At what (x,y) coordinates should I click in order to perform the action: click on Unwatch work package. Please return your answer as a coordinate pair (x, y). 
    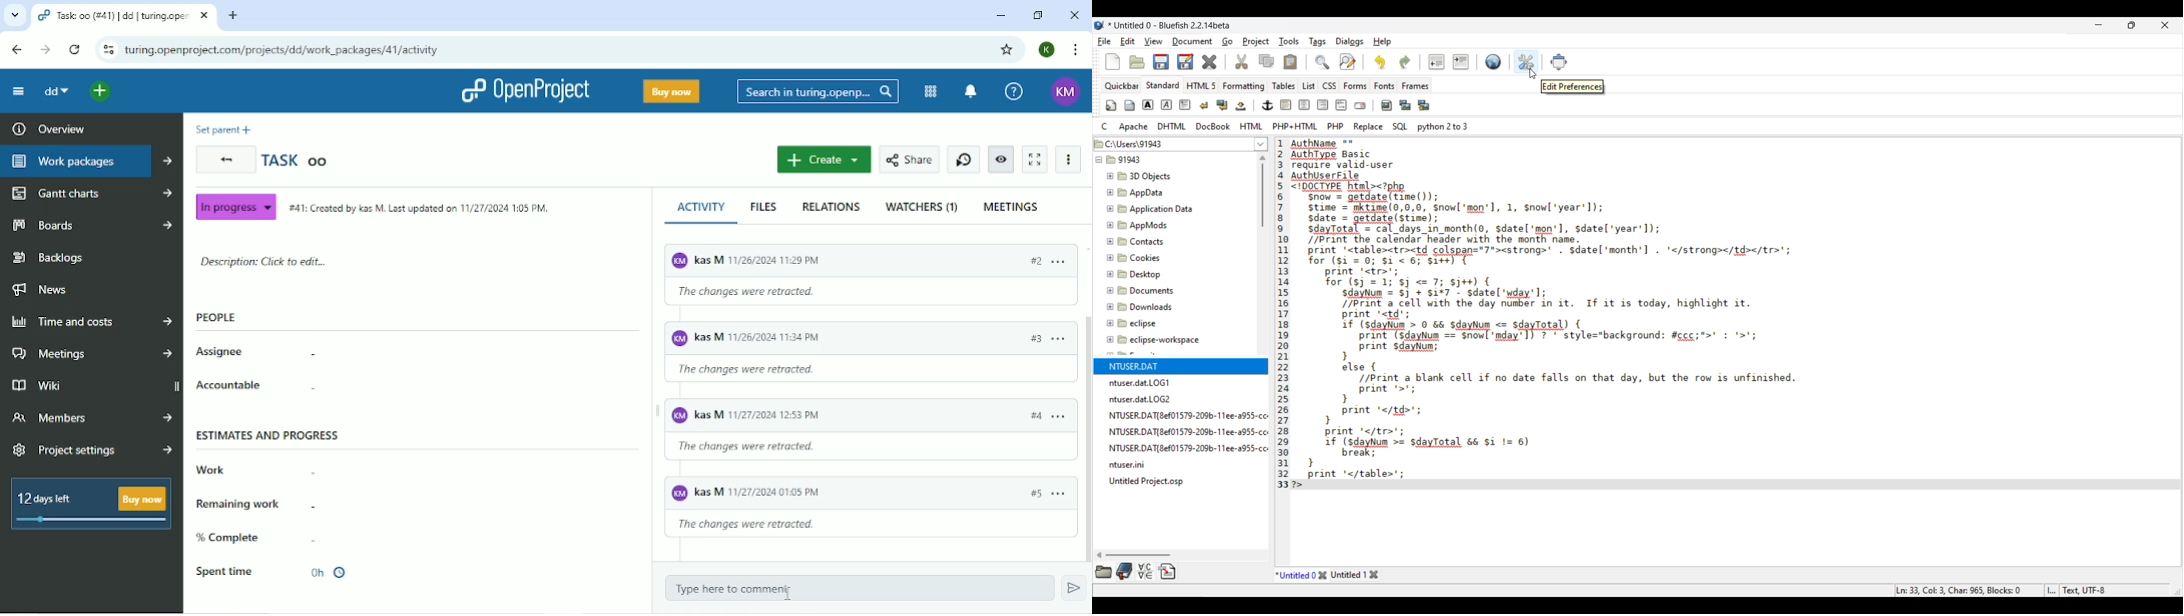
    Looking at the image, I should click on (1002, 159).